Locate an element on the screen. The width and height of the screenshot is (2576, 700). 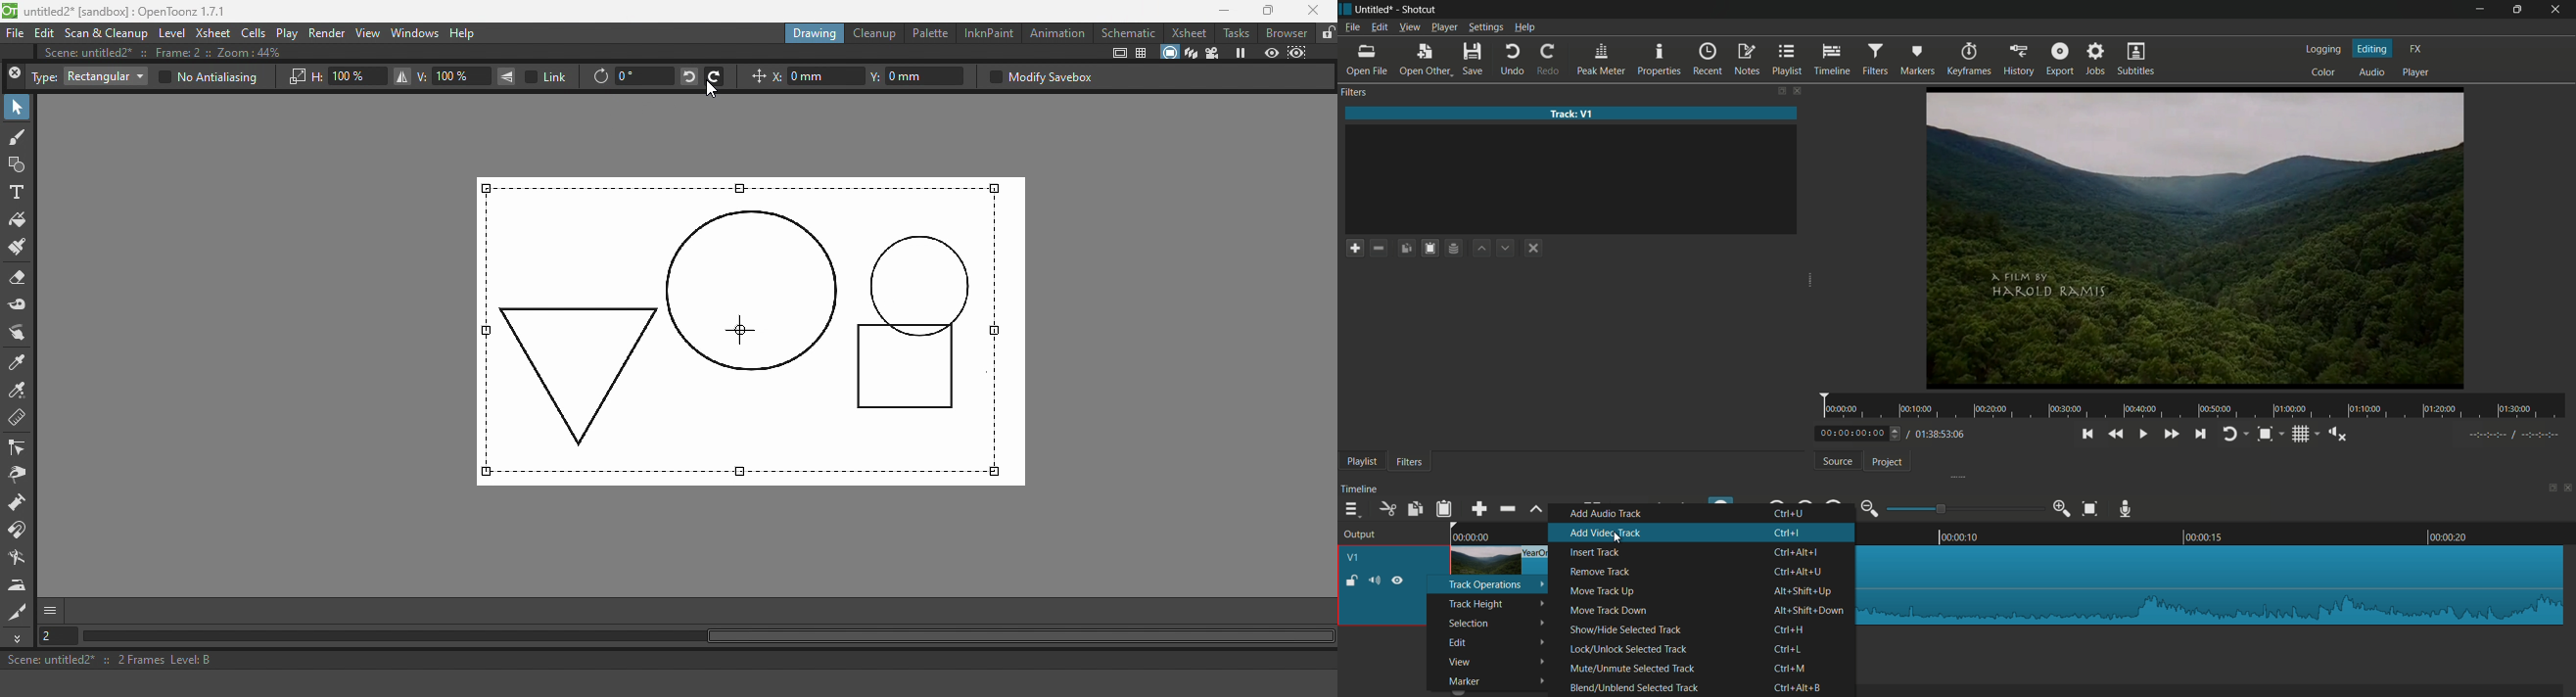
Minimize is located at coordinates (1217, 11).